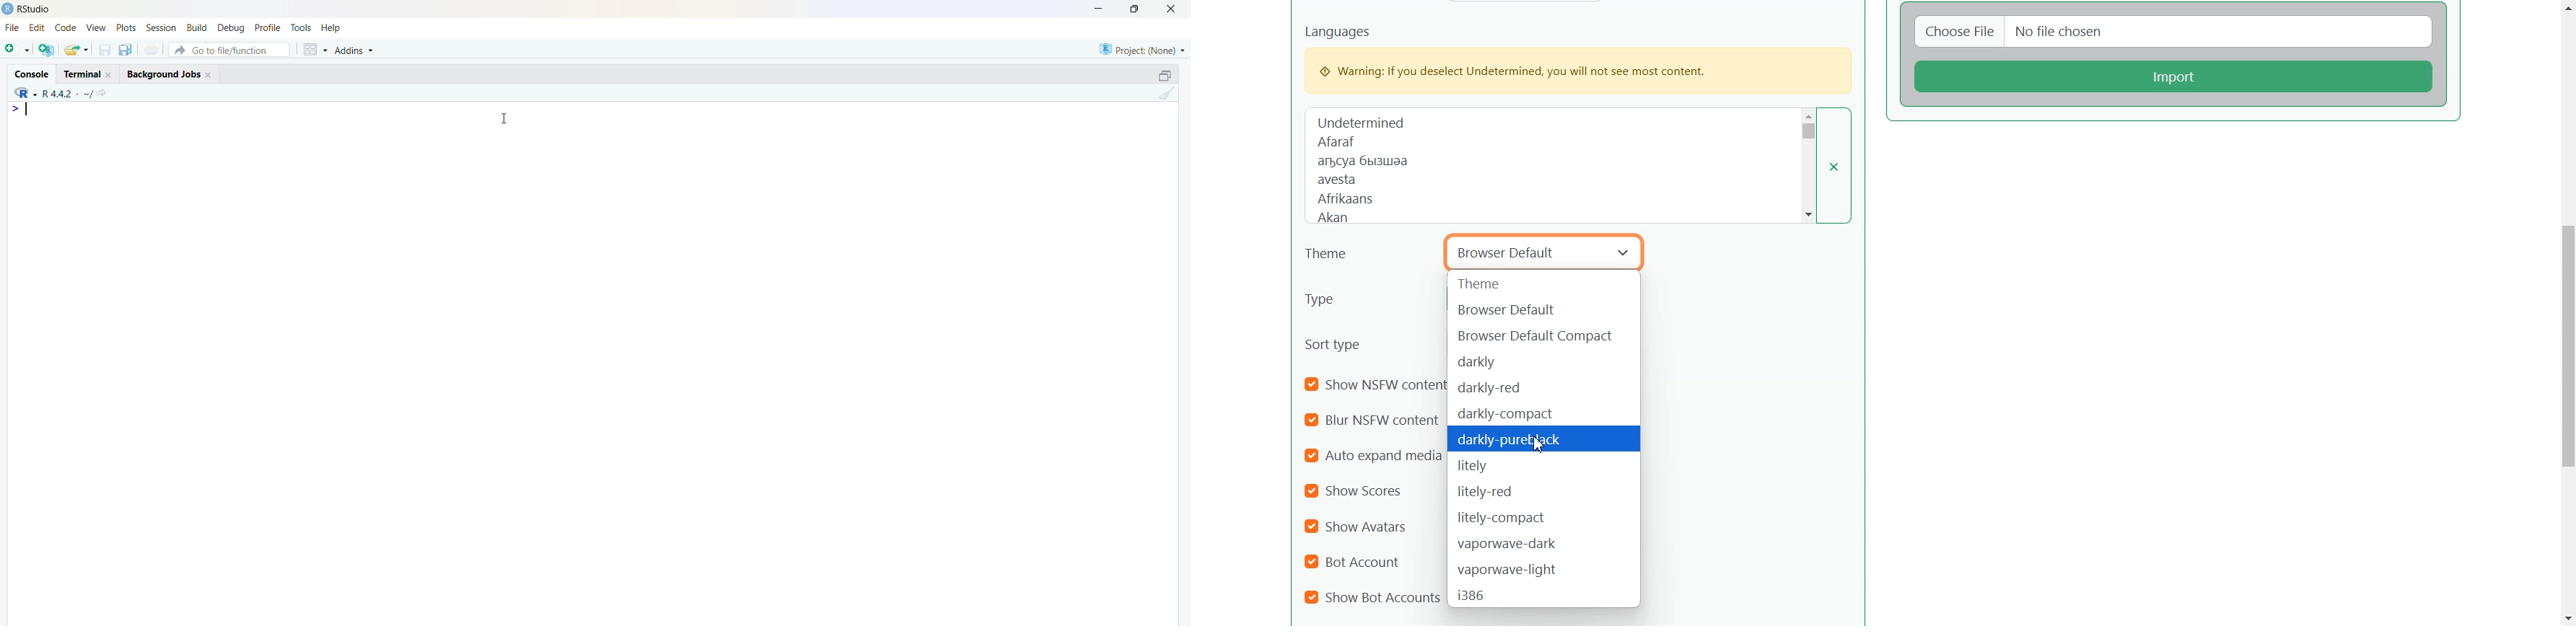 The image size is (2576, 644). I want to click on selected project - none, so click(1144, 49).